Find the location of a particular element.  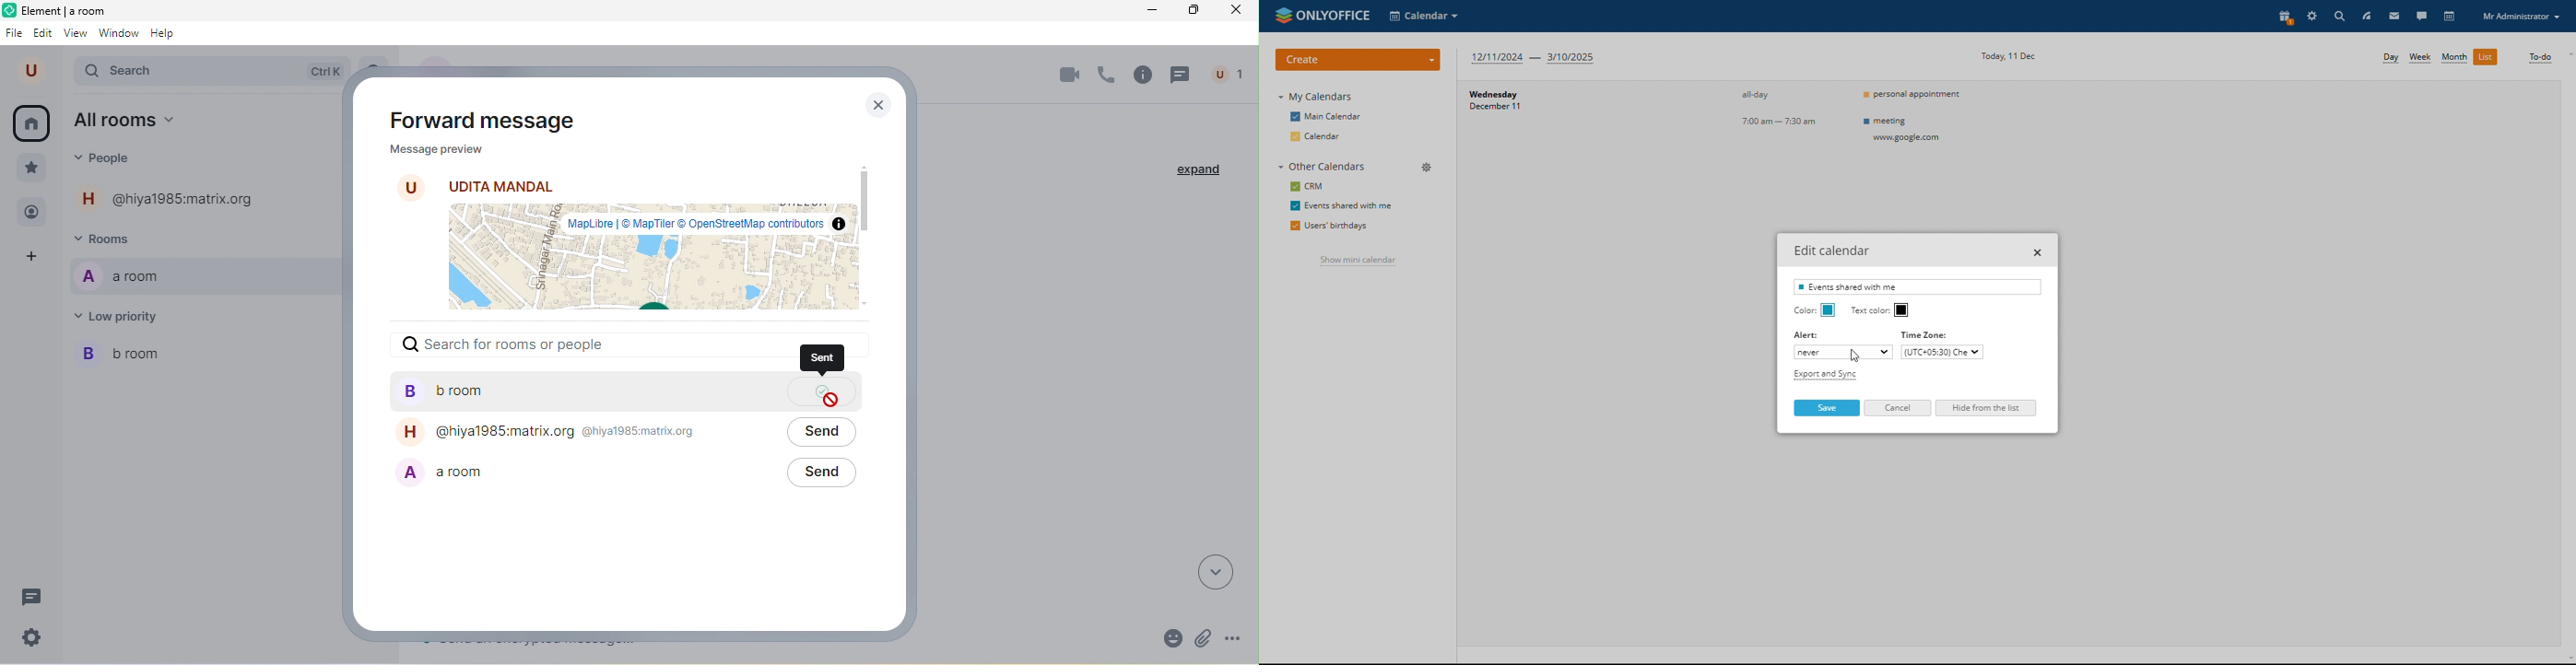

file is located at coordinates (16, 34).